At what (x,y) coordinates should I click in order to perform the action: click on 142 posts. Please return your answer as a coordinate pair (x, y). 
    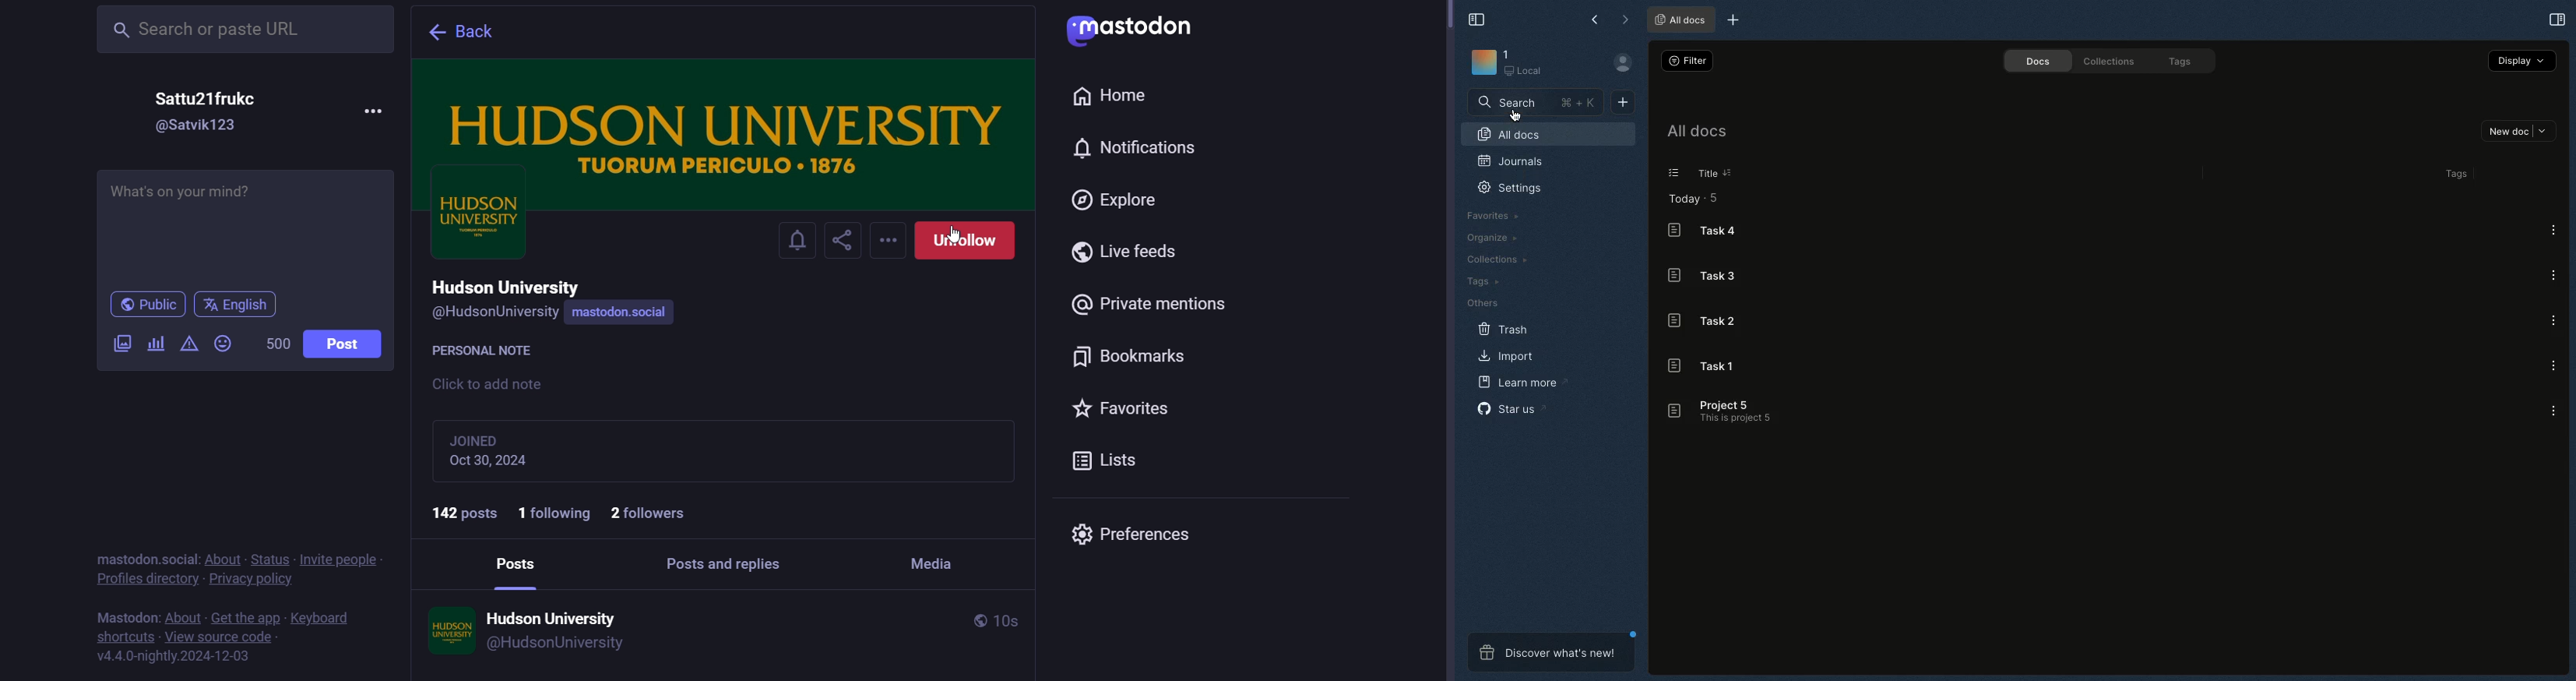
    Looking at the image, I should click on (458, 512).